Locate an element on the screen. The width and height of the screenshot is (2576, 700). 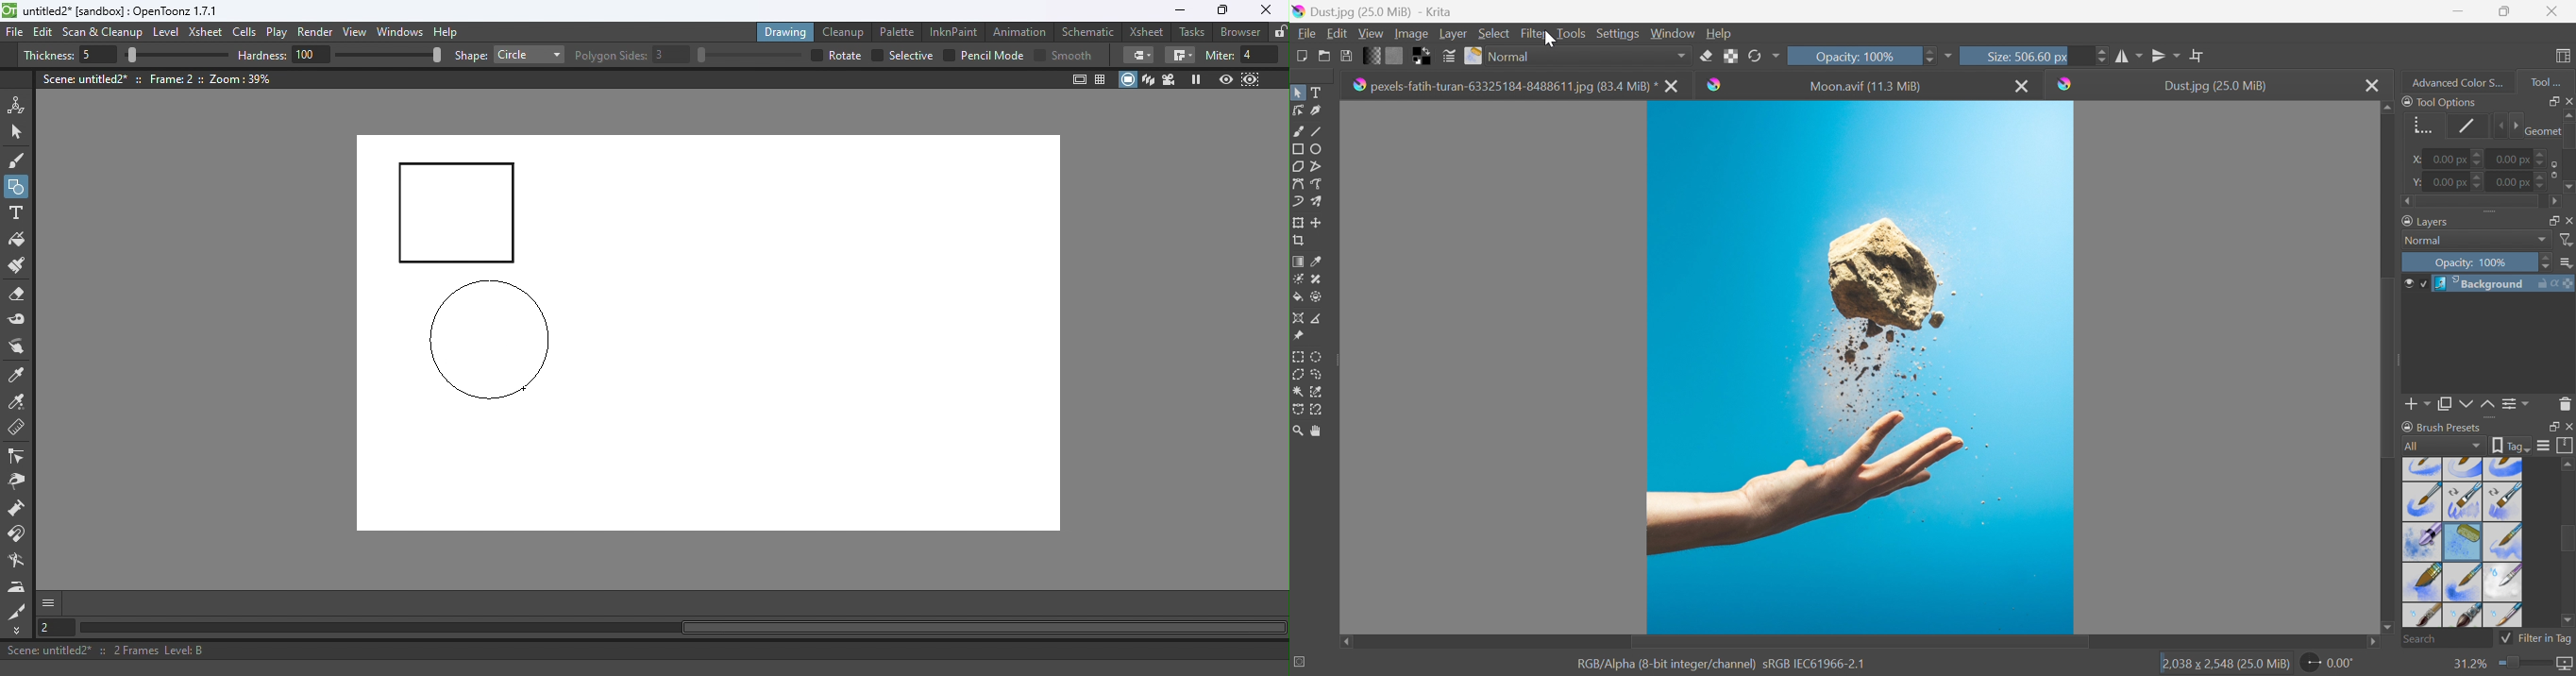
Float Docker is located at coordinates (2569, 220).